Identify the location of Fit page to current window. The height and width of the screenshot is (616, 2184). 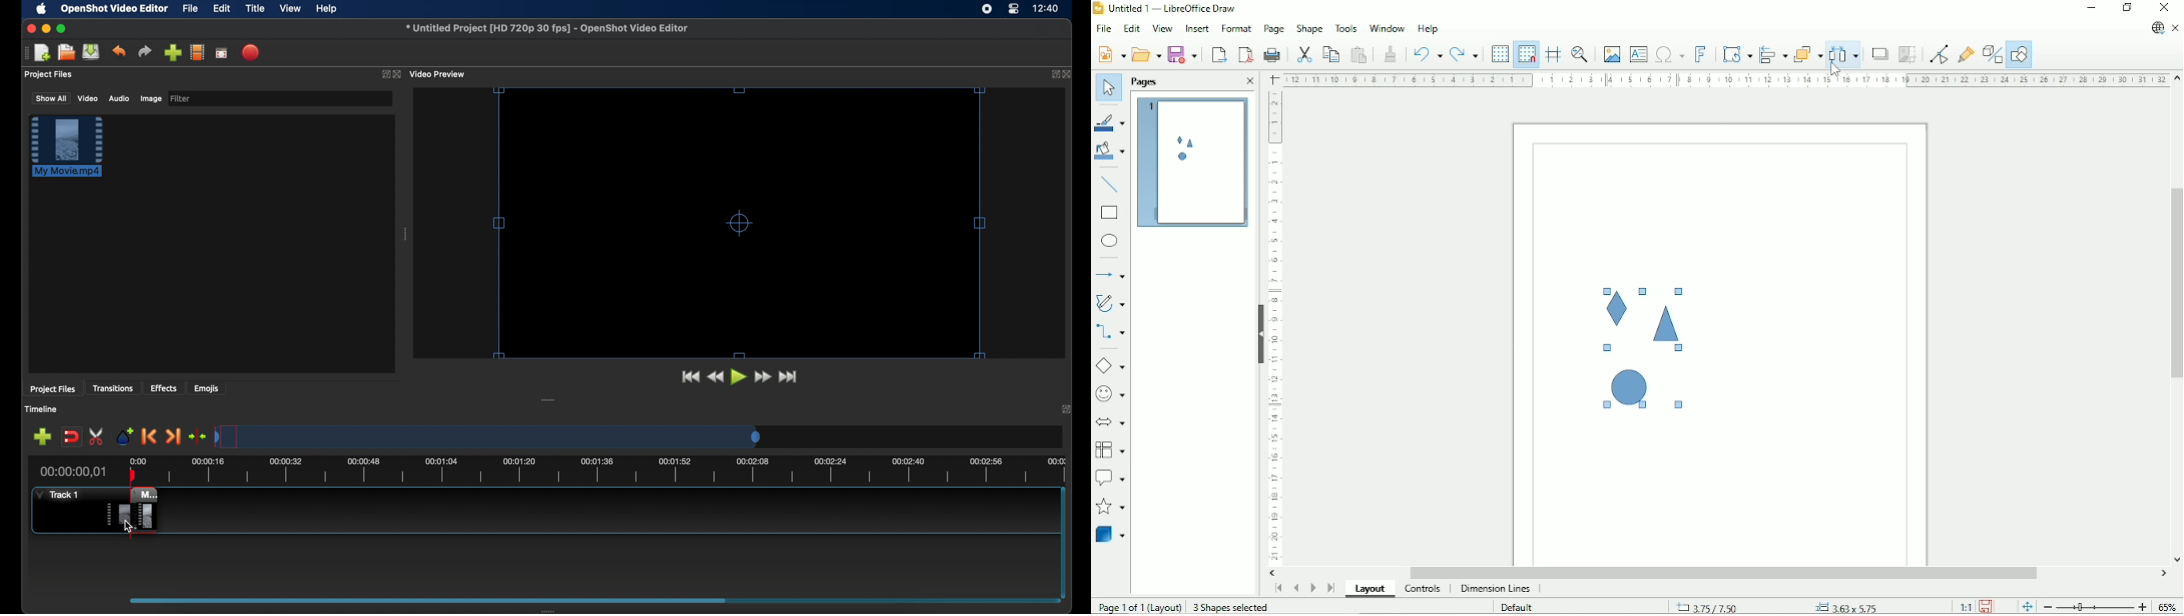
(2025, 606).